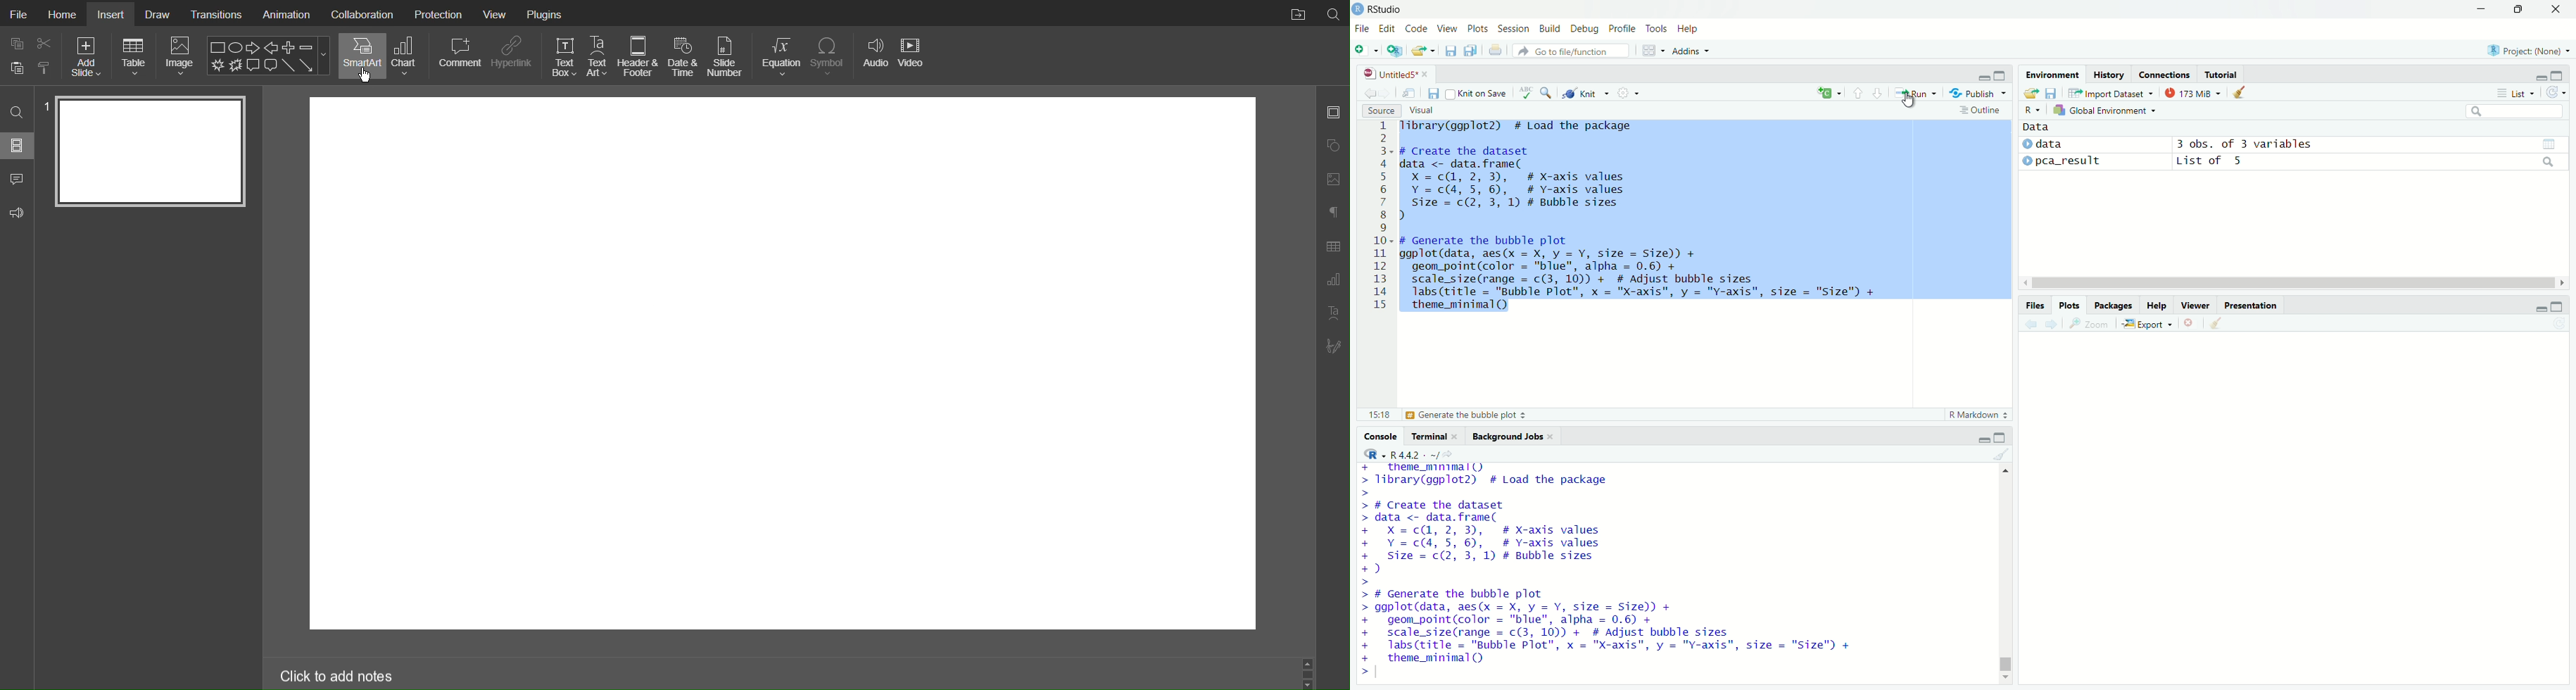 Image resolution: width=2576 pixels, height=700 pixels. Describe the element at coordinates (180, 56) in the screenshot. I see `Image` at that location.